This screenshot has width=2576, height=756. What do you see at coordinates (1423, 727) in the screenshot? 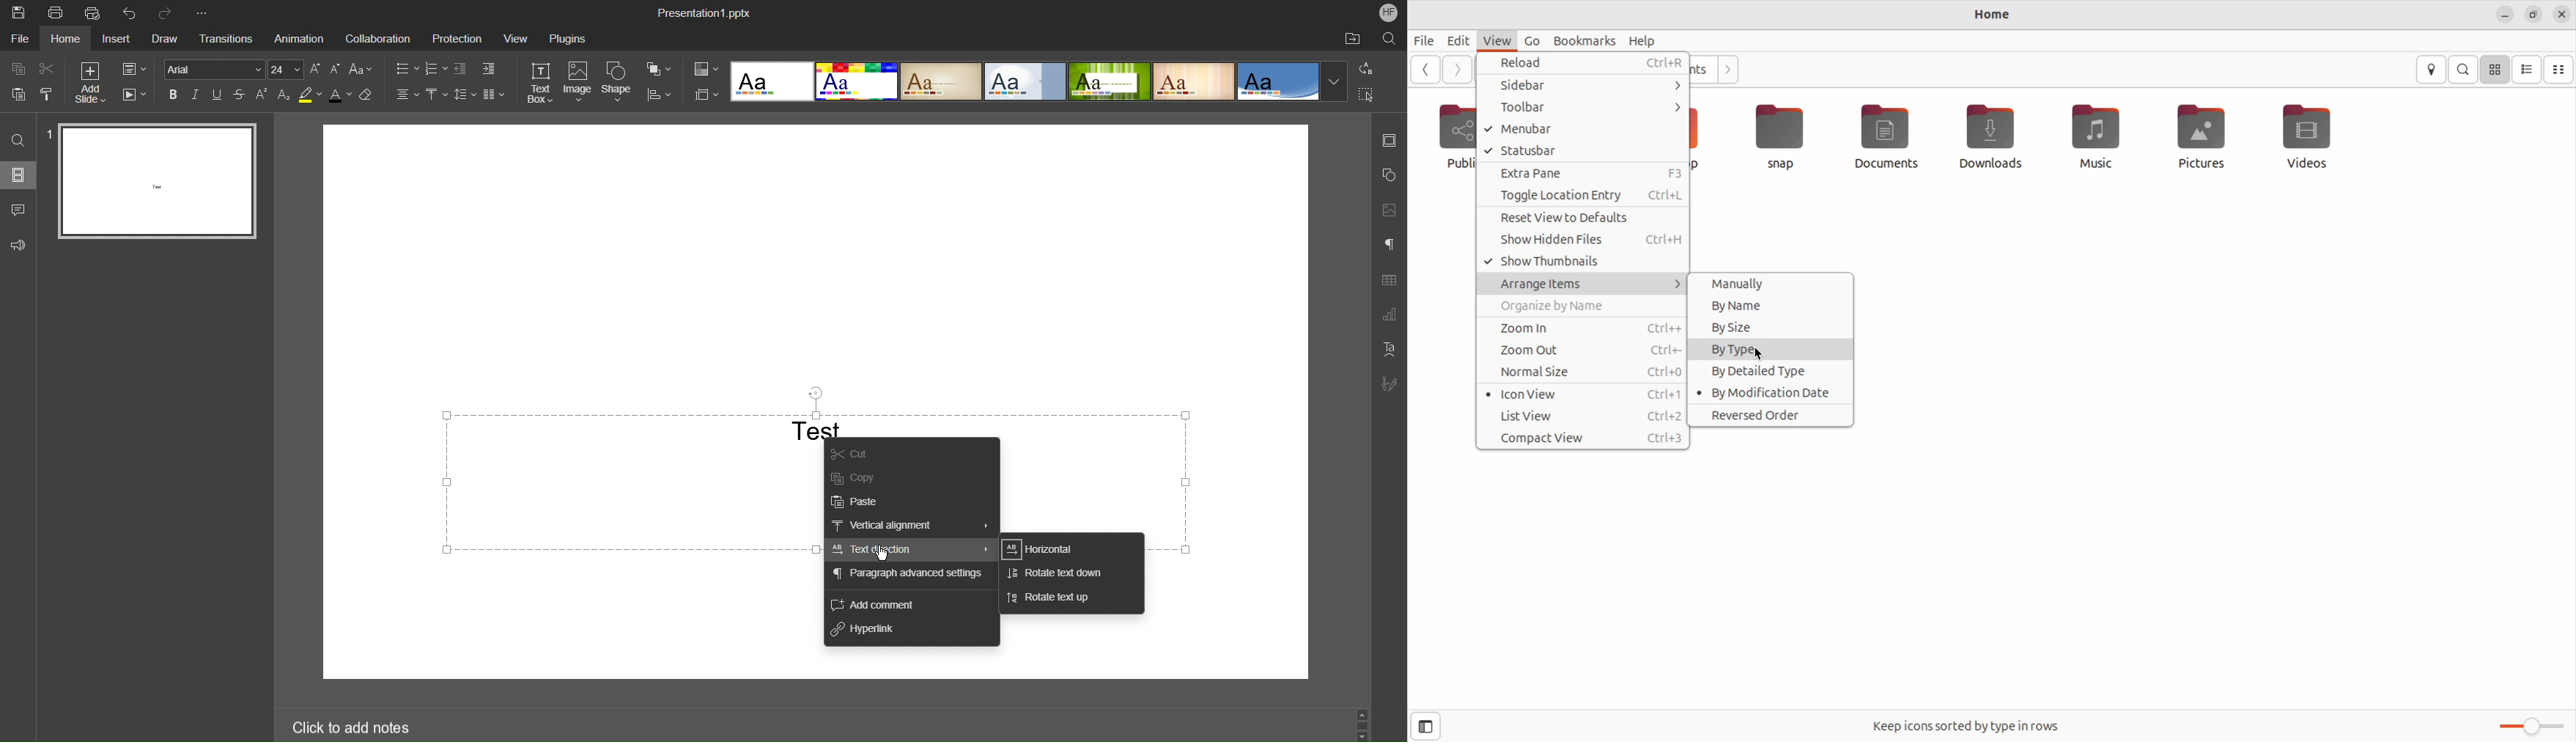
I see `side bar` at bounding box center [1423, 727].